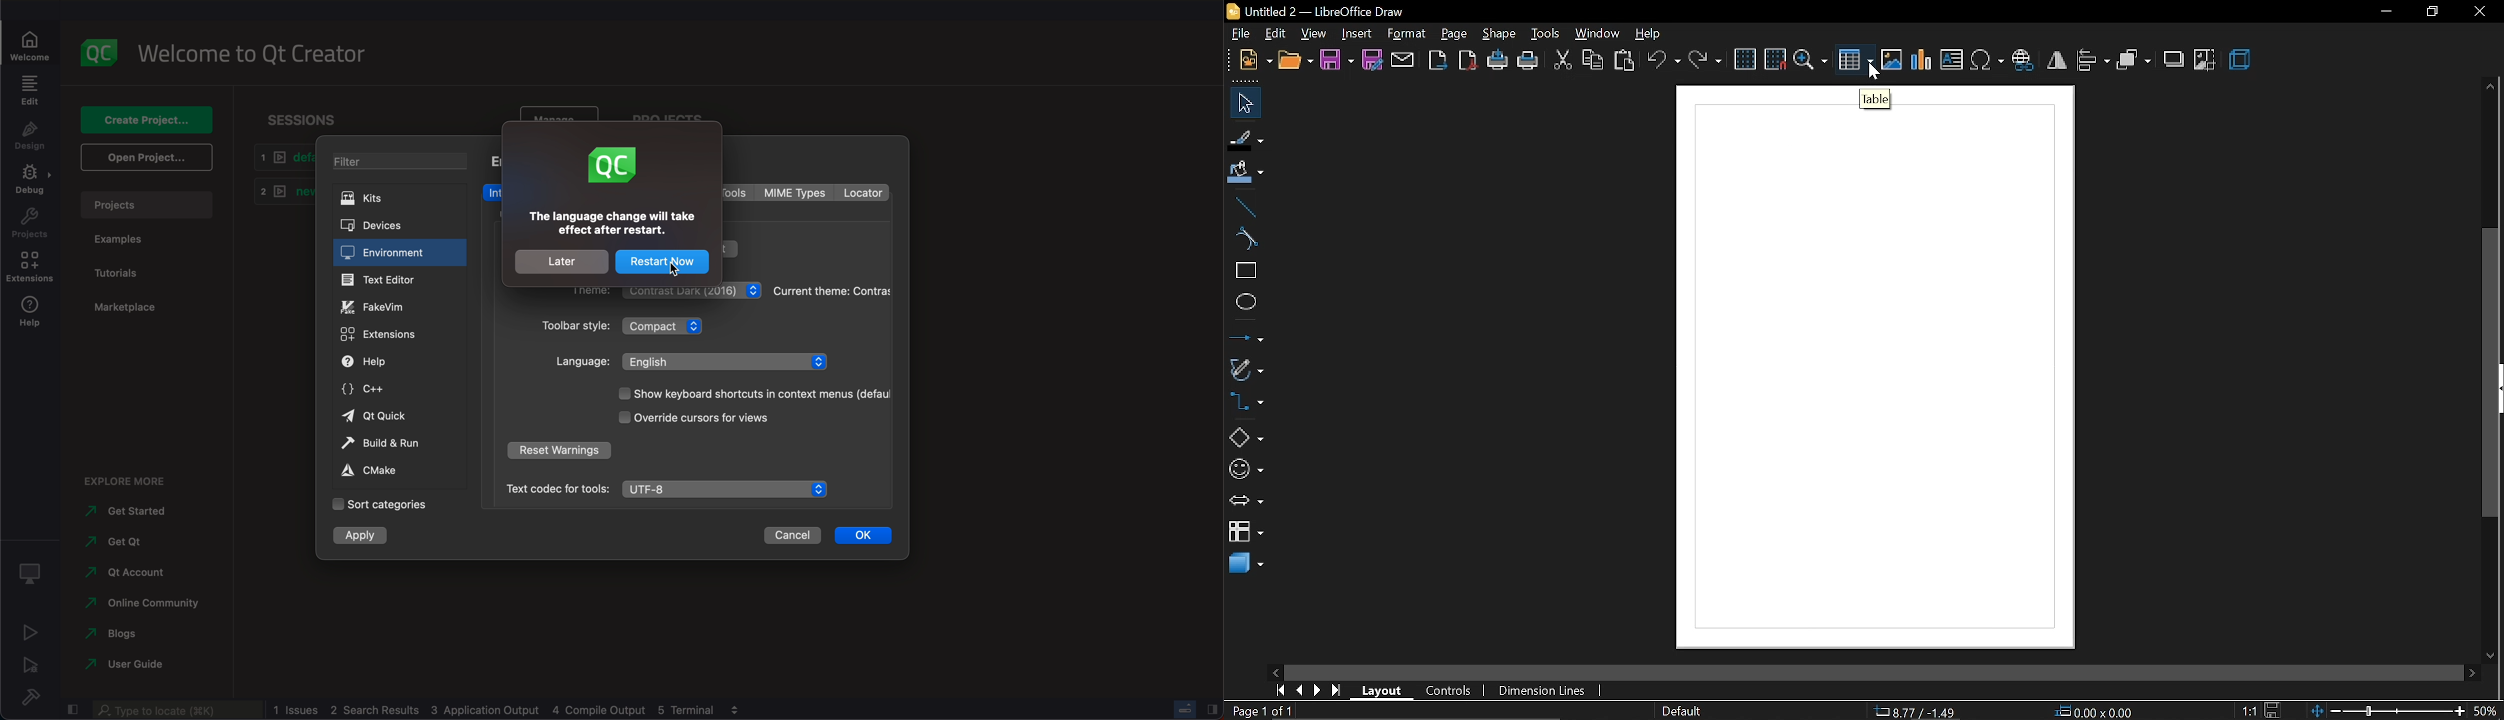 Image resolution: width=2520 pixels, height=728 pixels. What do you see at coordinates (1855, 59) in the screenshot?
I see `insert table` at bounding box center [1855, 59].